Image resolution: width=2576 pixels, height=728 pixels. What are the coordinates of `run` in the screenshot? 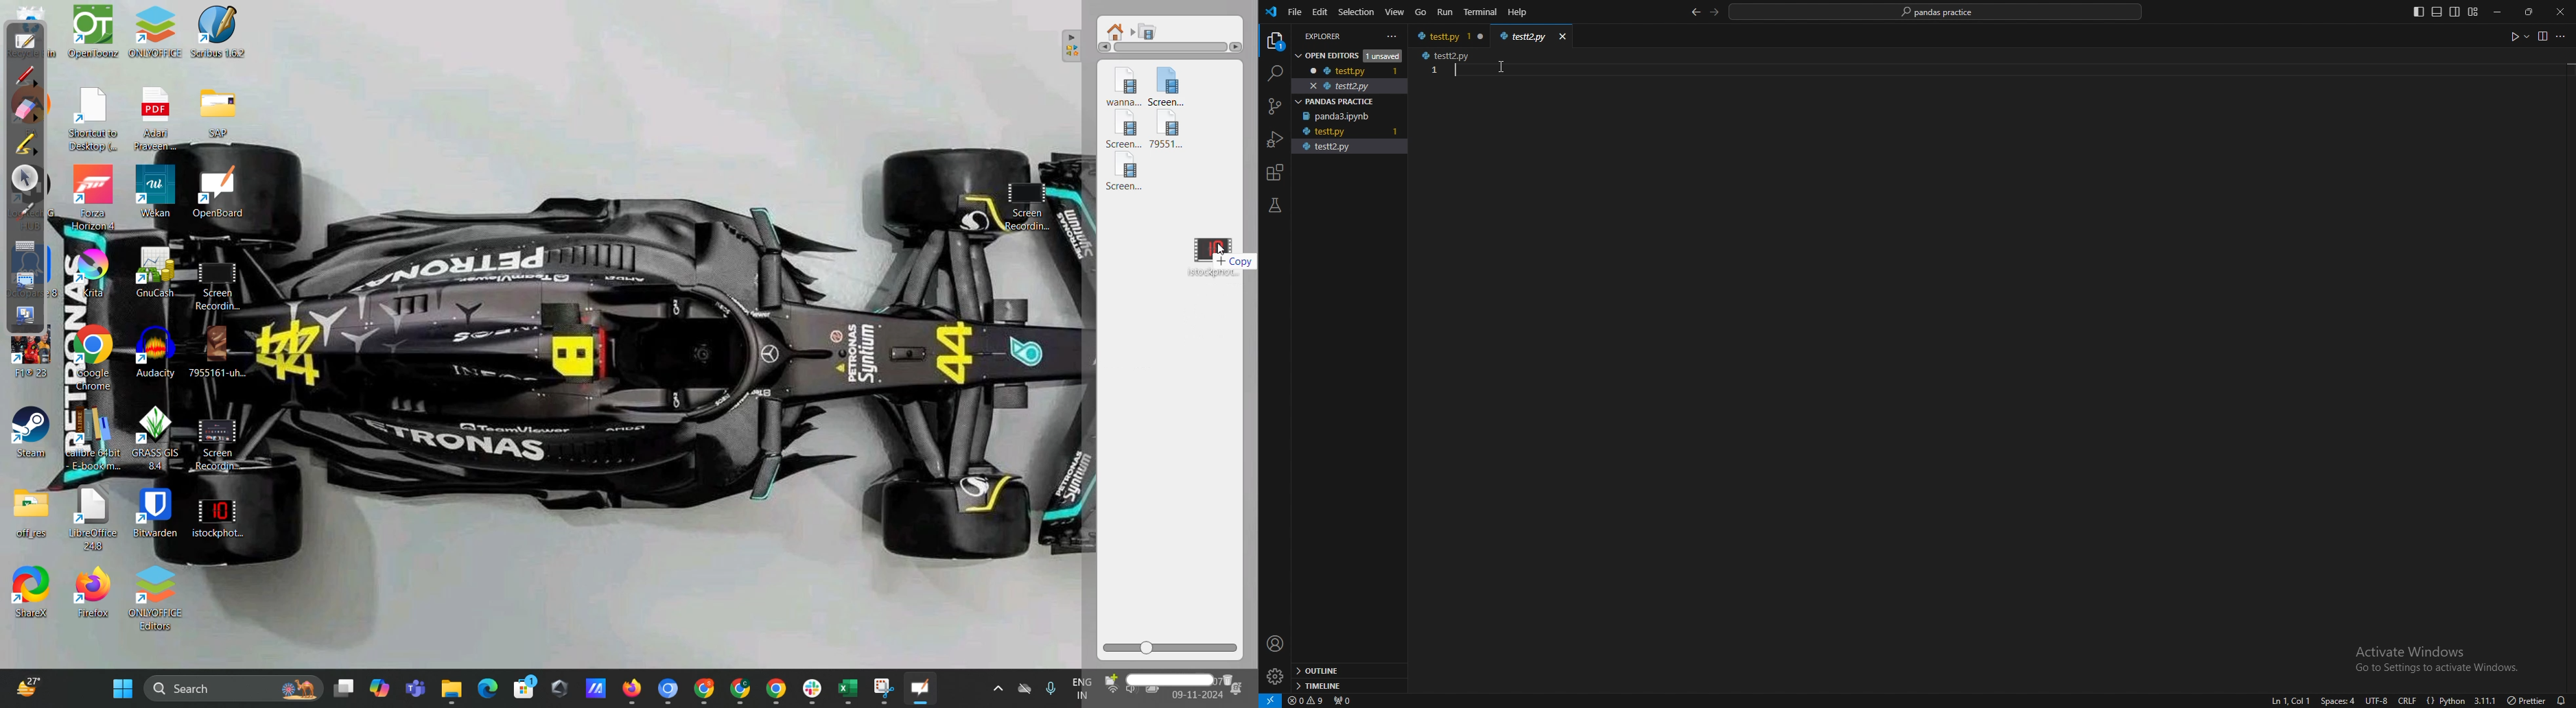 It's located at (1447, 12).